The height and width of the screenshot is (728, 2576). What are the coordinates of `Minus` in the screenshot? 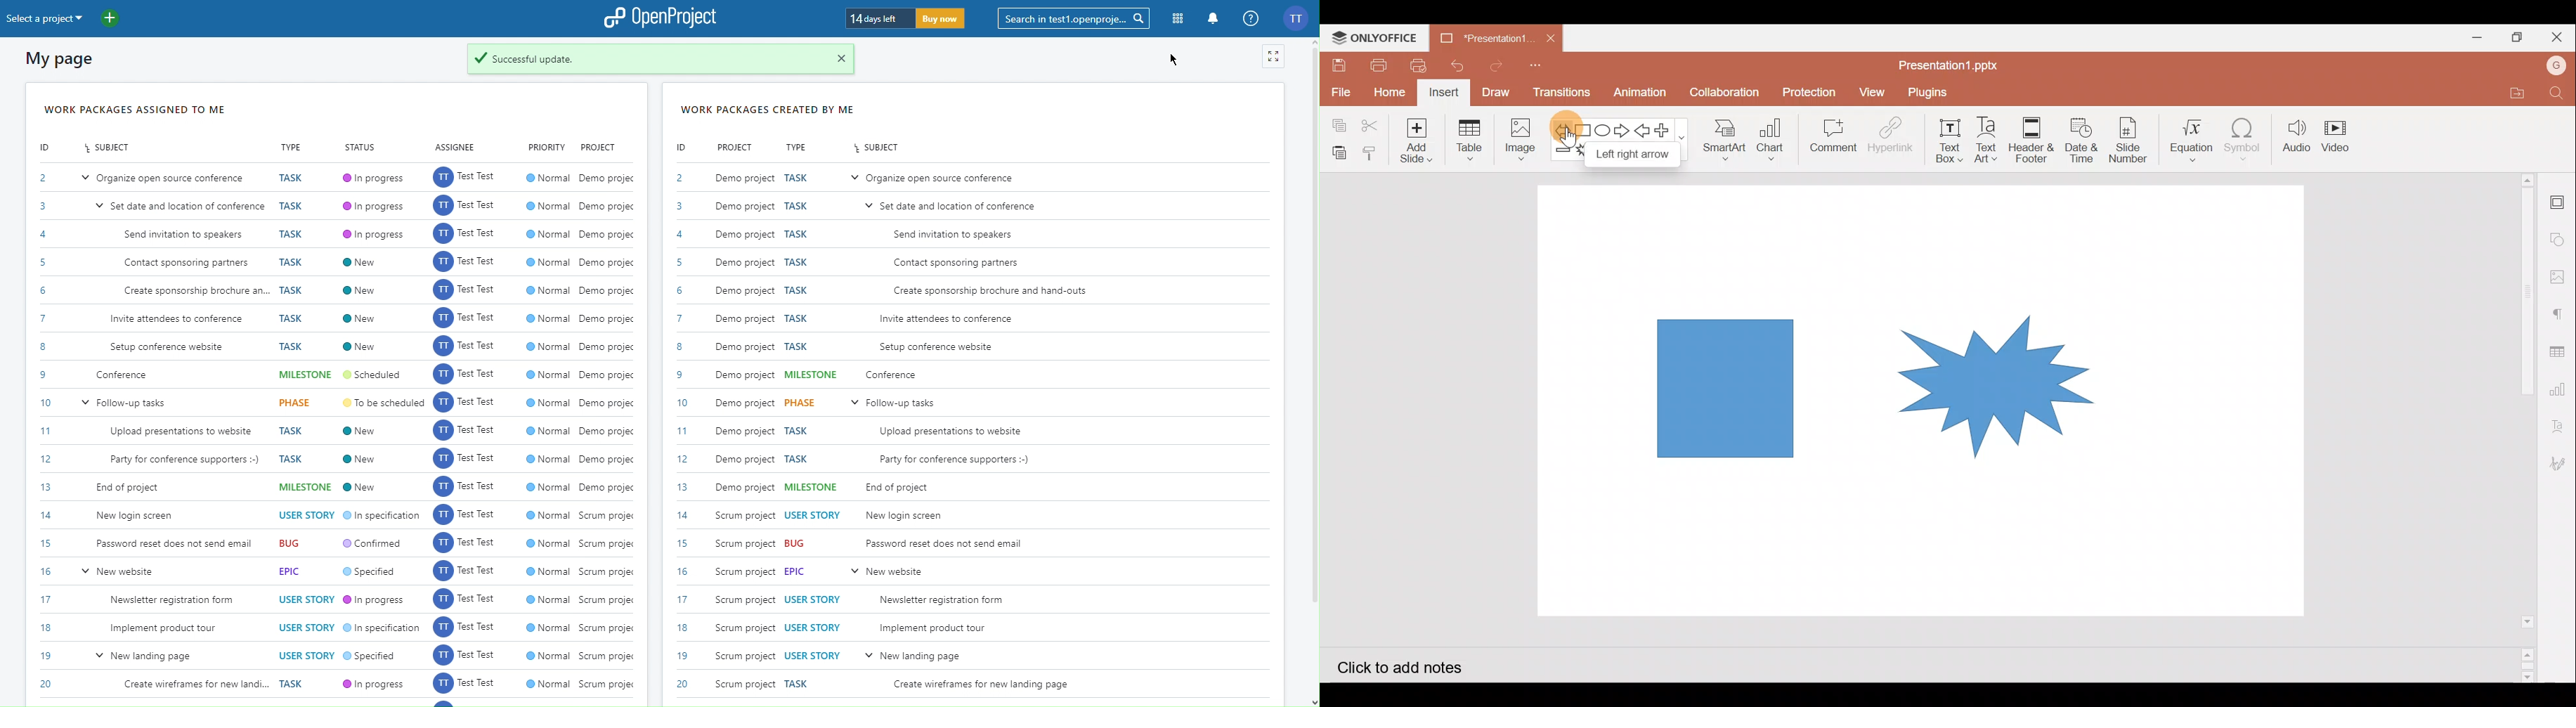 It's located at (1560, 153).